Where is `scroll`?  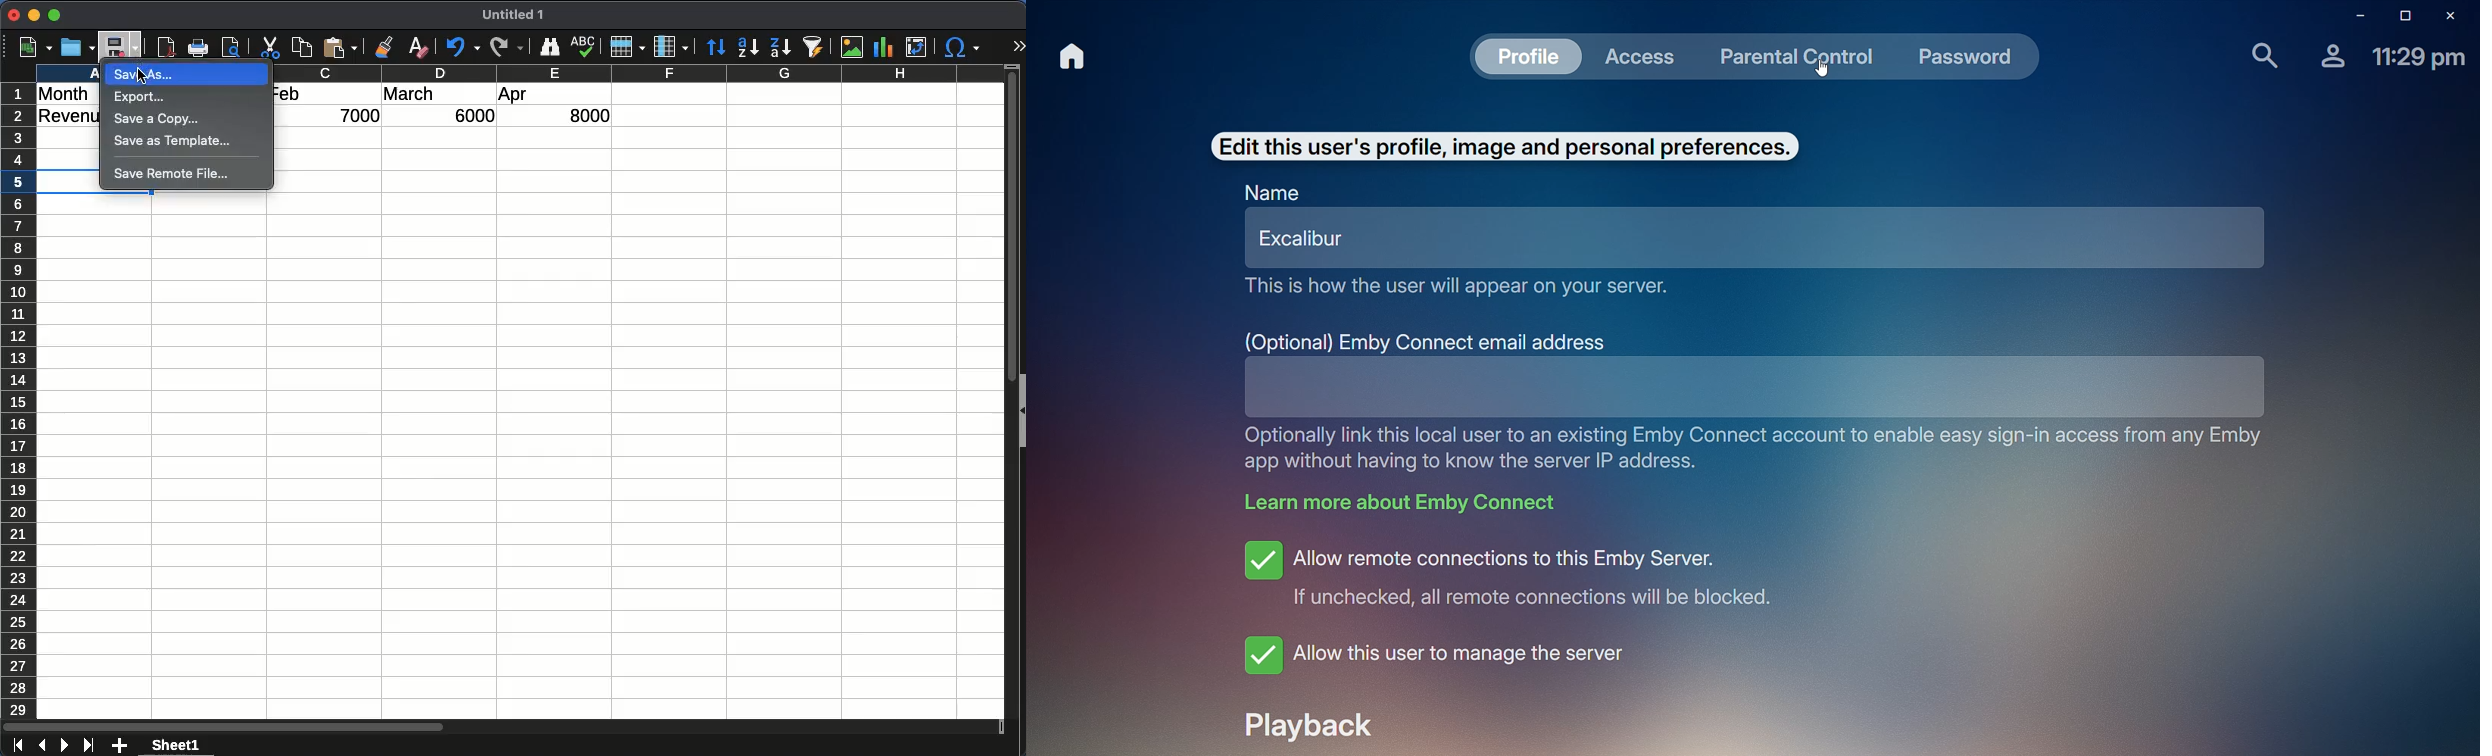 scroll is located at coordinates (1004, 402).